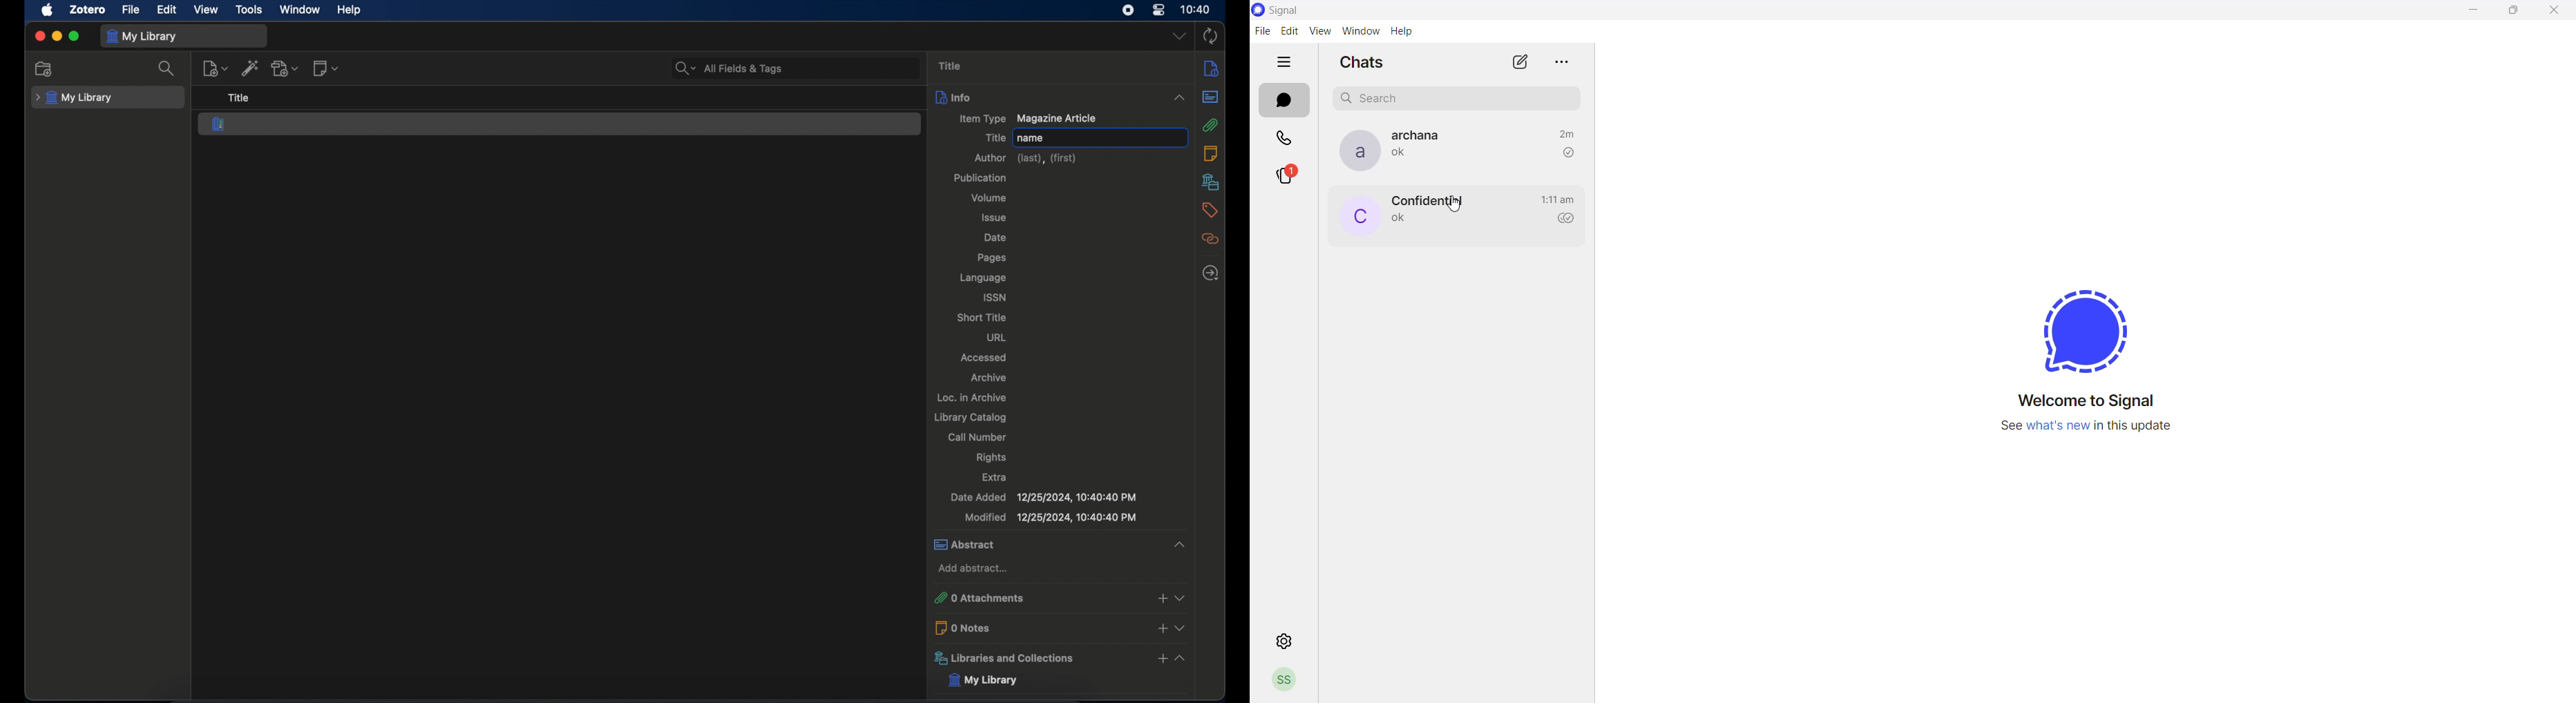 The height and width of the screenshot is (728, 2576). Describe the element at coordinates (981, 120) in the screenshot. I see `item type` at that location.